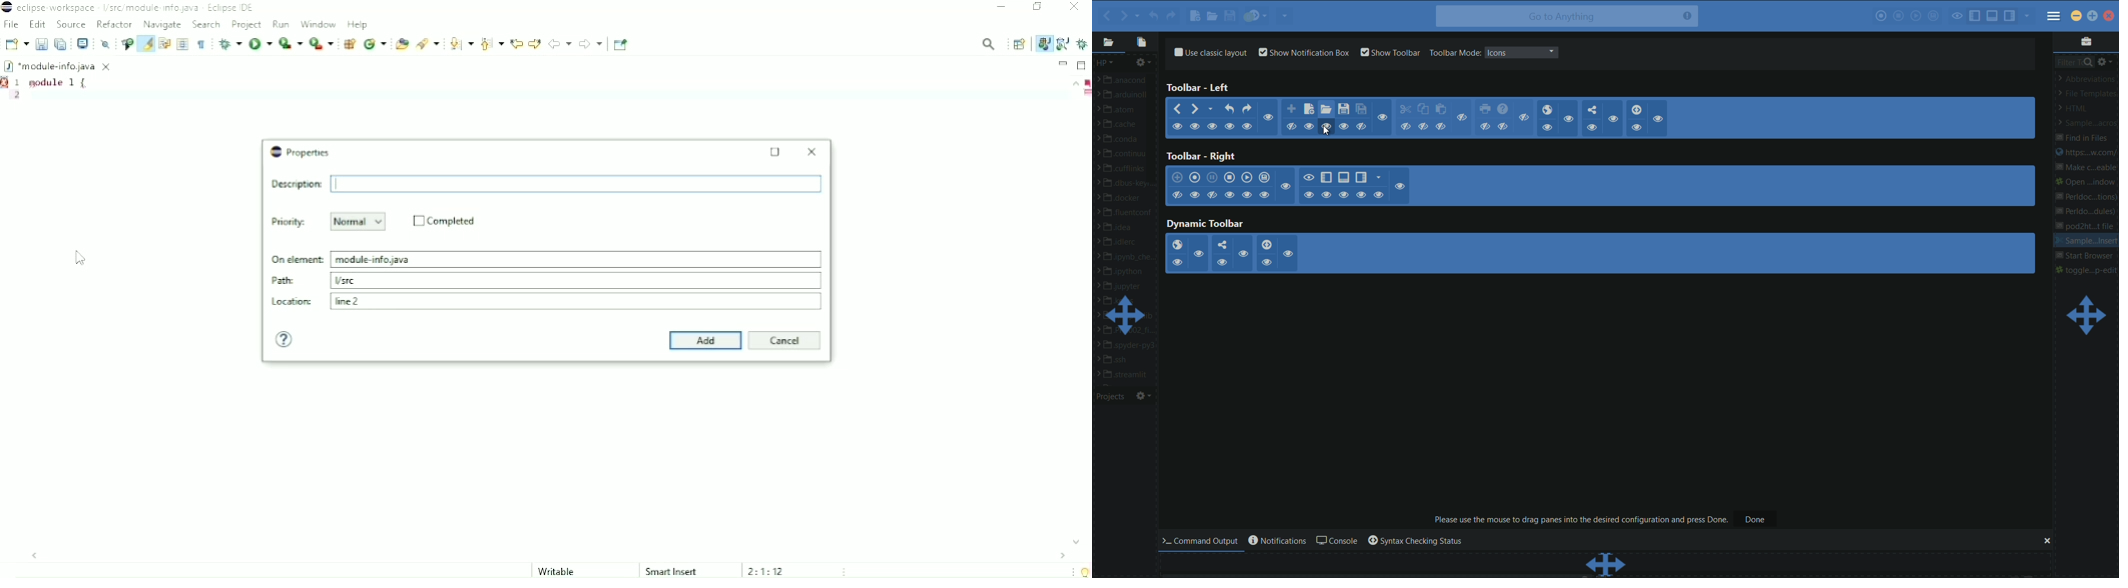 This screenshot has height=588, width=2128. Describe the element at coordinates (164, 44) in the screenshot. I see `Toggle word wrap` at that location.